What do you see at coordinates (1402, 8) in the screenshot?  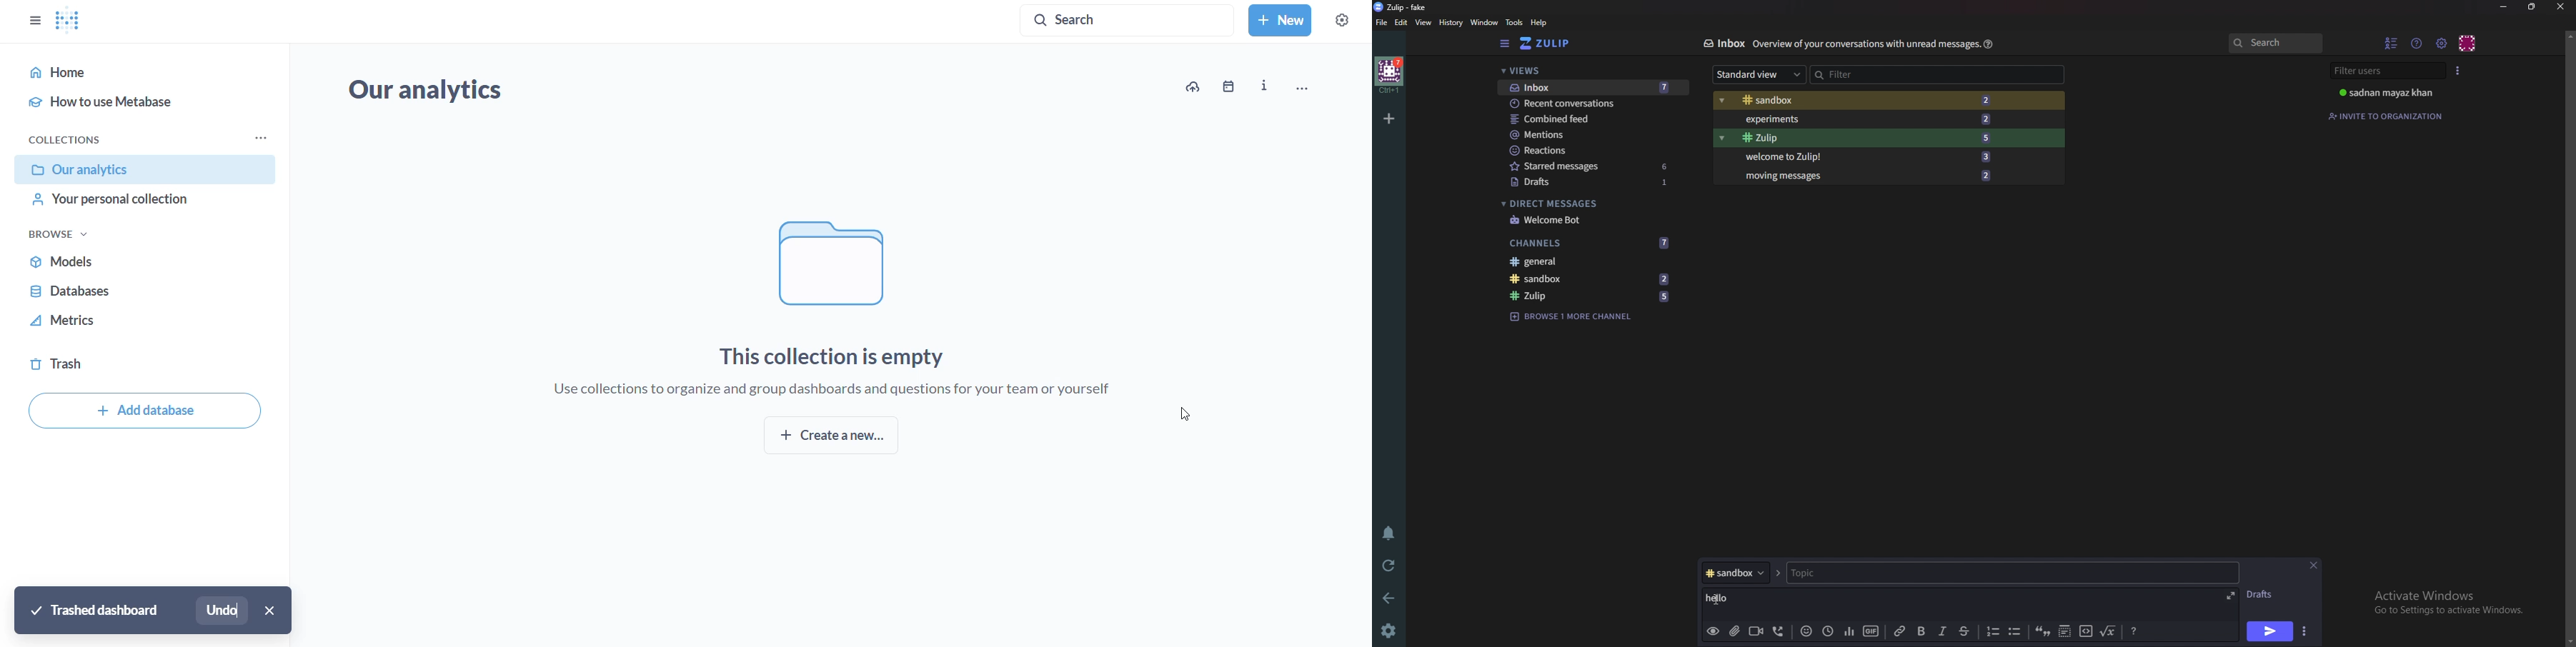 I see `zulip-fake` at bounding box center [1402, 8].